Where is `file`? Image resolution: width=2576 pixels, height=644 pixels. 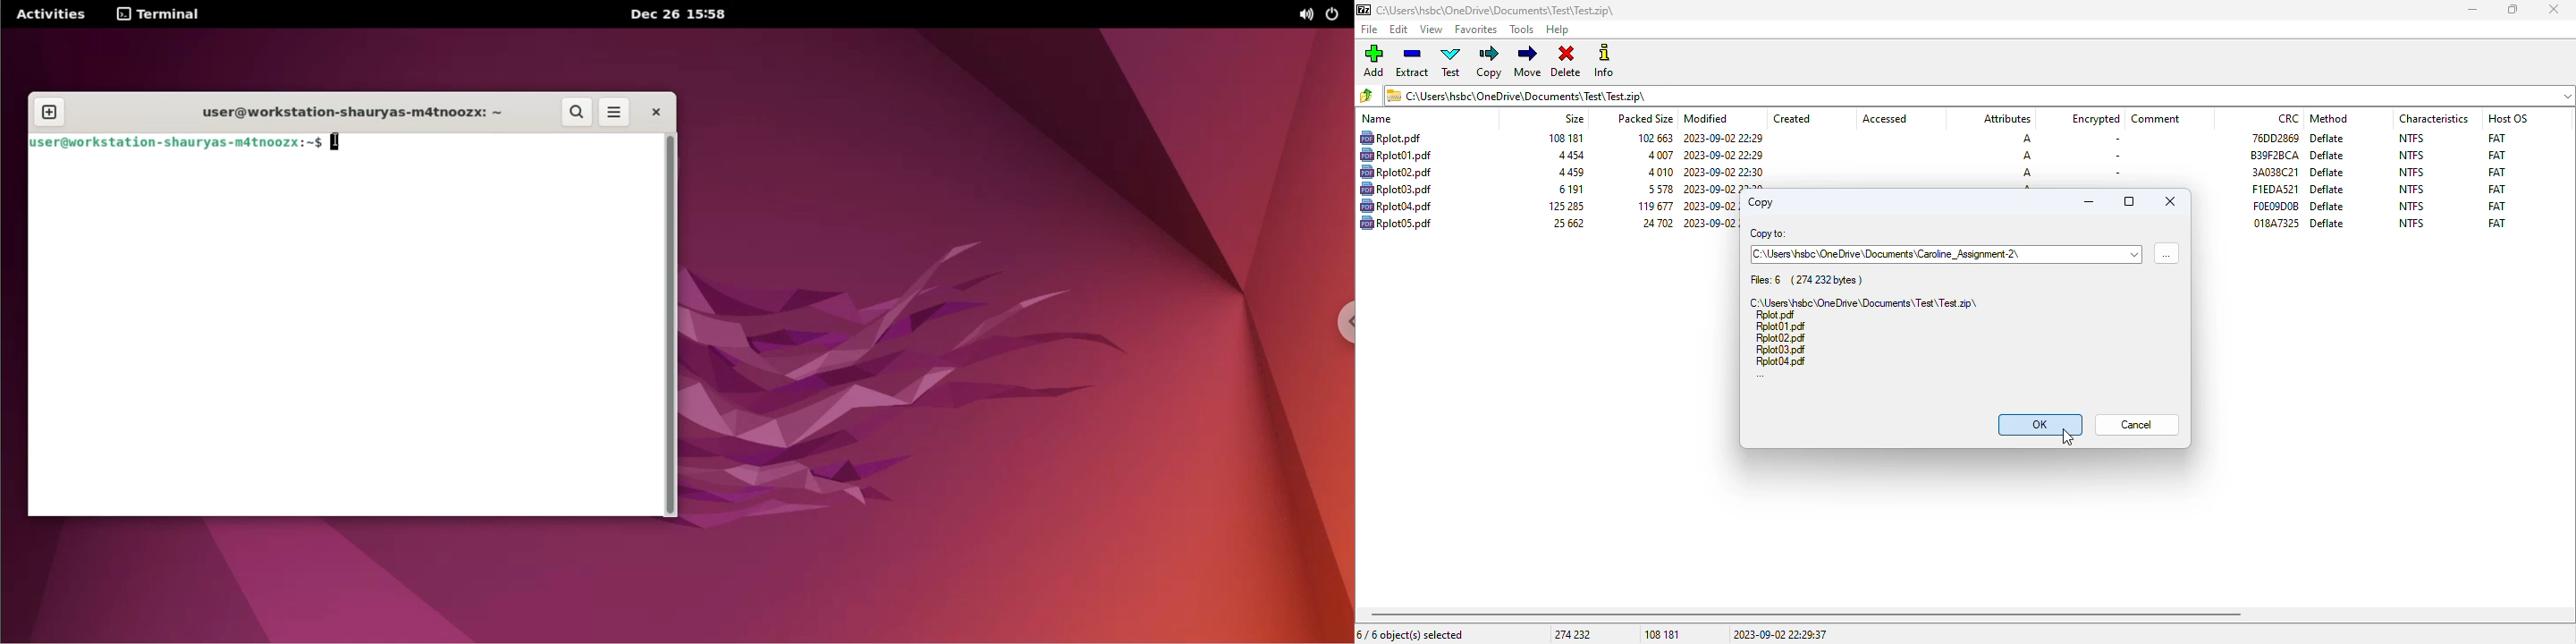 file is located at coordinates (1781, 361).